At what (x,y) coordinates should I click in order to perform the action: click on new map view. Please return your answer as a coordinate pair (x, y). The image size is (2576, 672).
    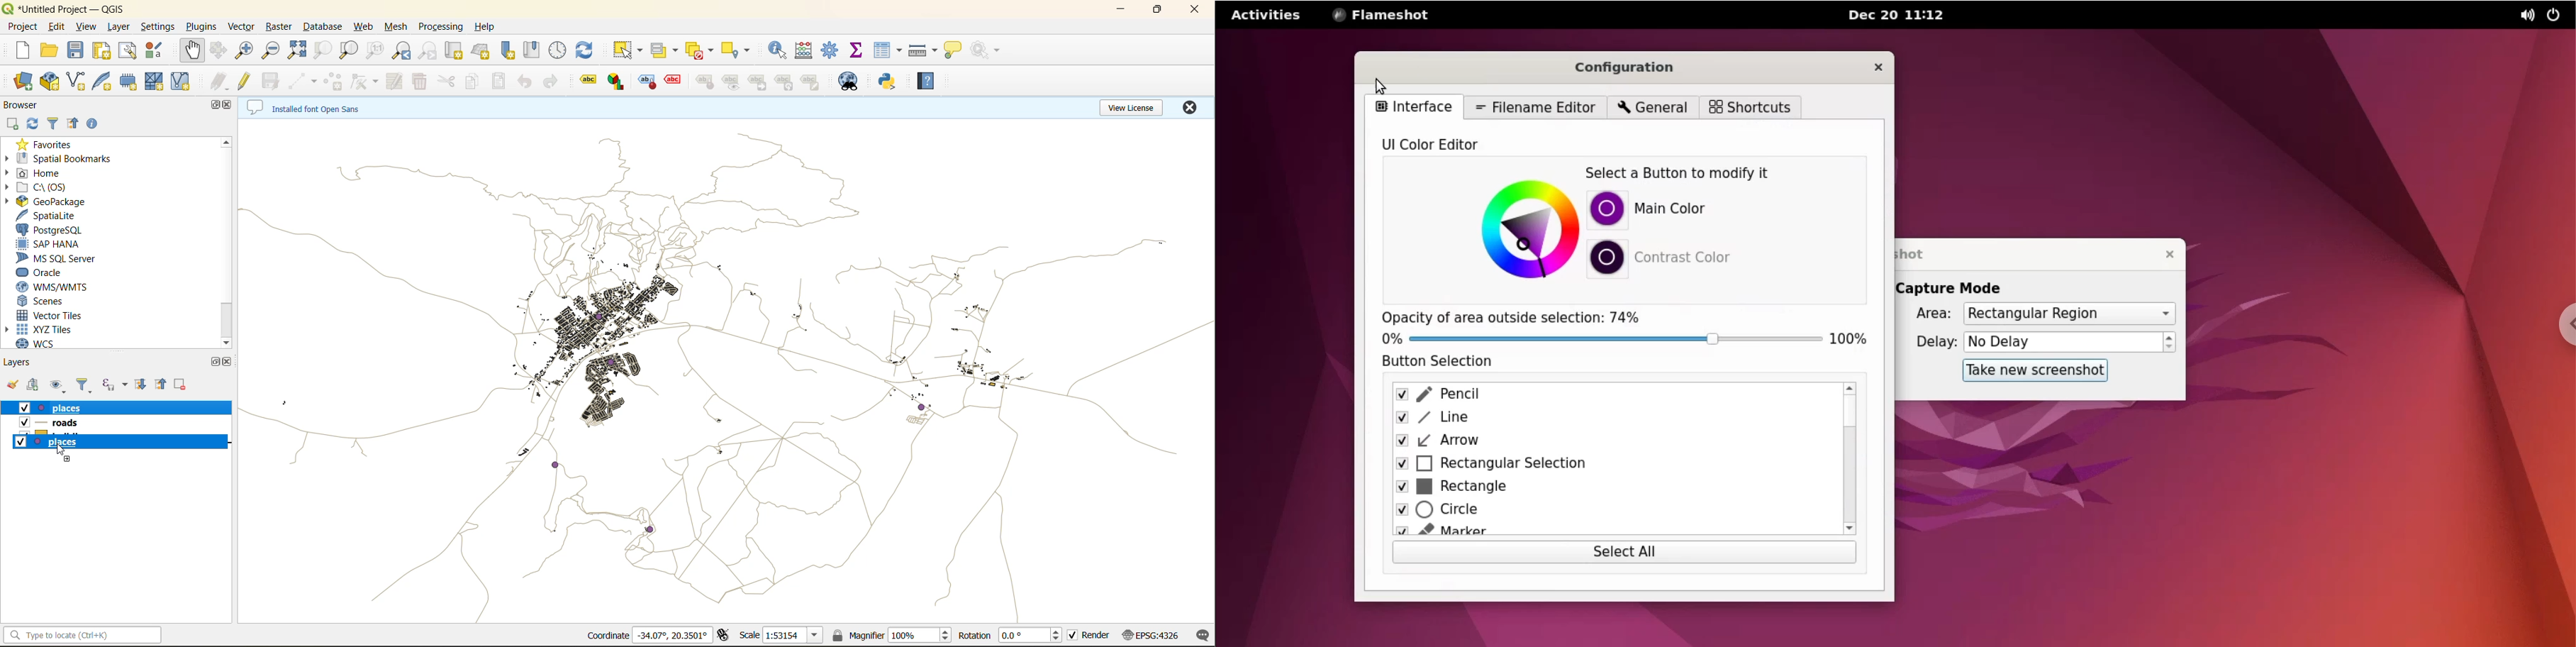
    Looking at the image, I should click on (455, 51).